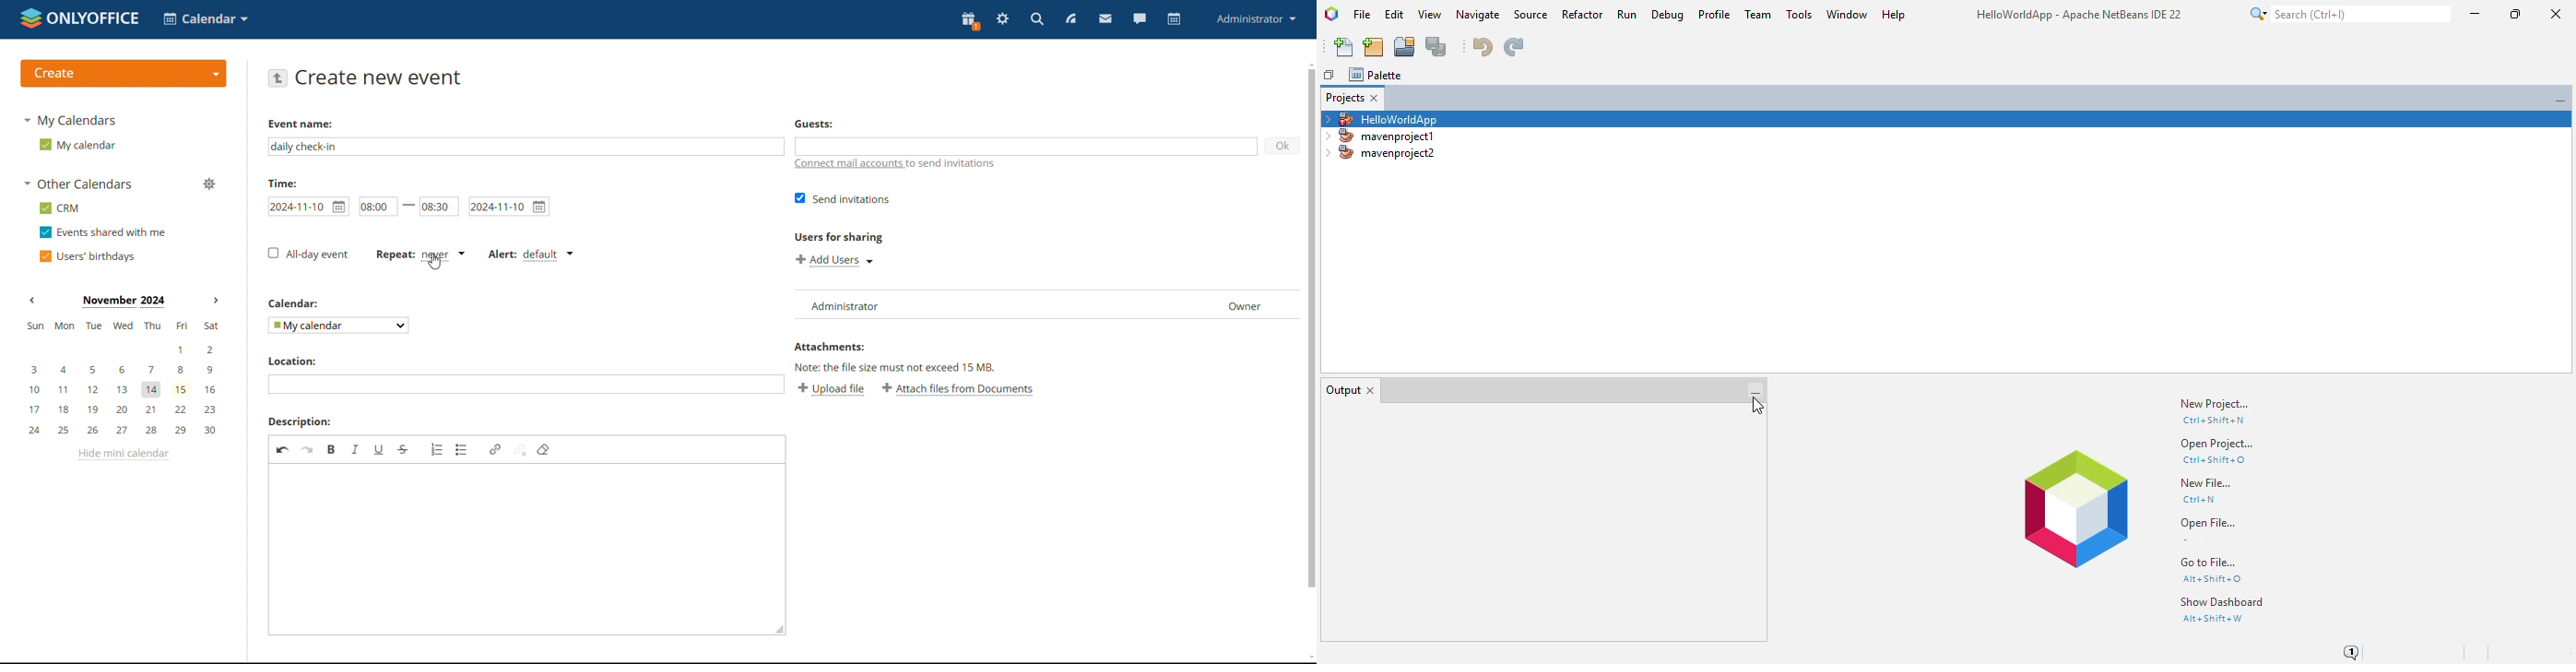 The height and width of the screenshot is (672, 2576). Describe the element at coordinates (32, 301) in the screenshot. I see `previous month` at that location.